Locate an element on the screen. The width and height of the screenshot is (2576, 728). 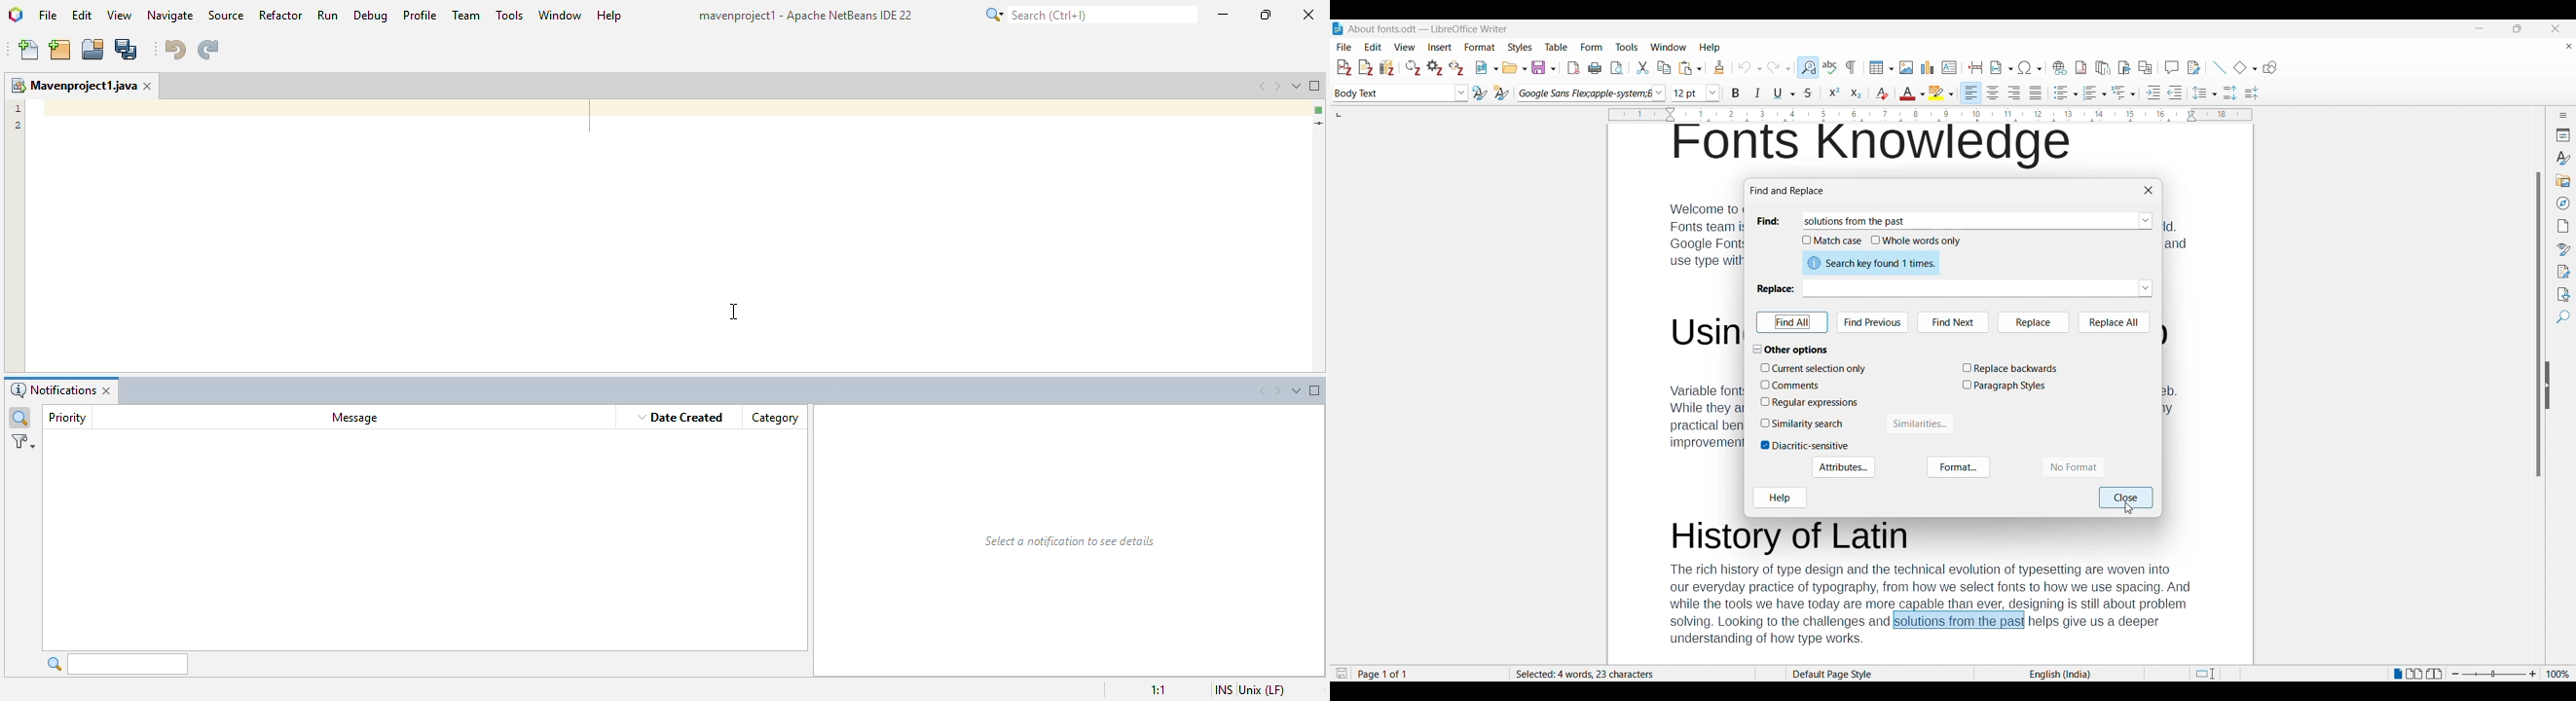
select a notification to see details is located at coordinates (1069, 541).